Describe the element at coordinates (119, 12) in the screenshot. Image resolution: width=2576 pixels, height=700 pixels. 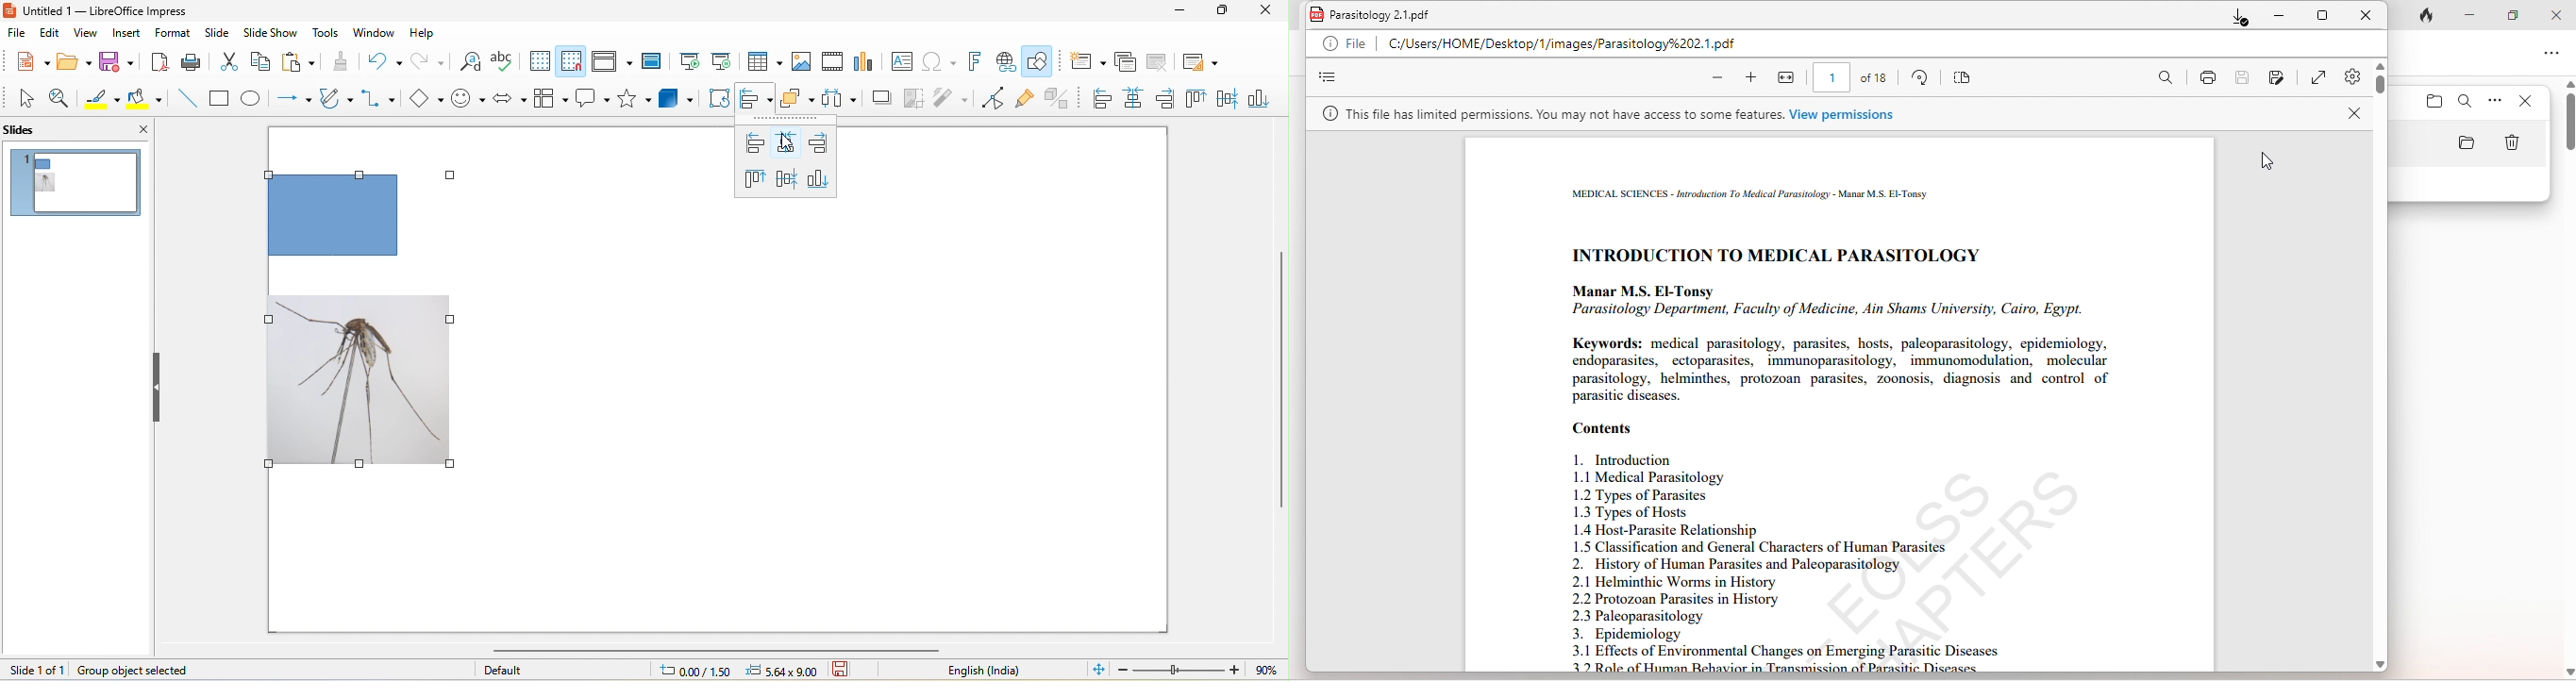
I see `untitled 1- libreoffice impress` at that location.